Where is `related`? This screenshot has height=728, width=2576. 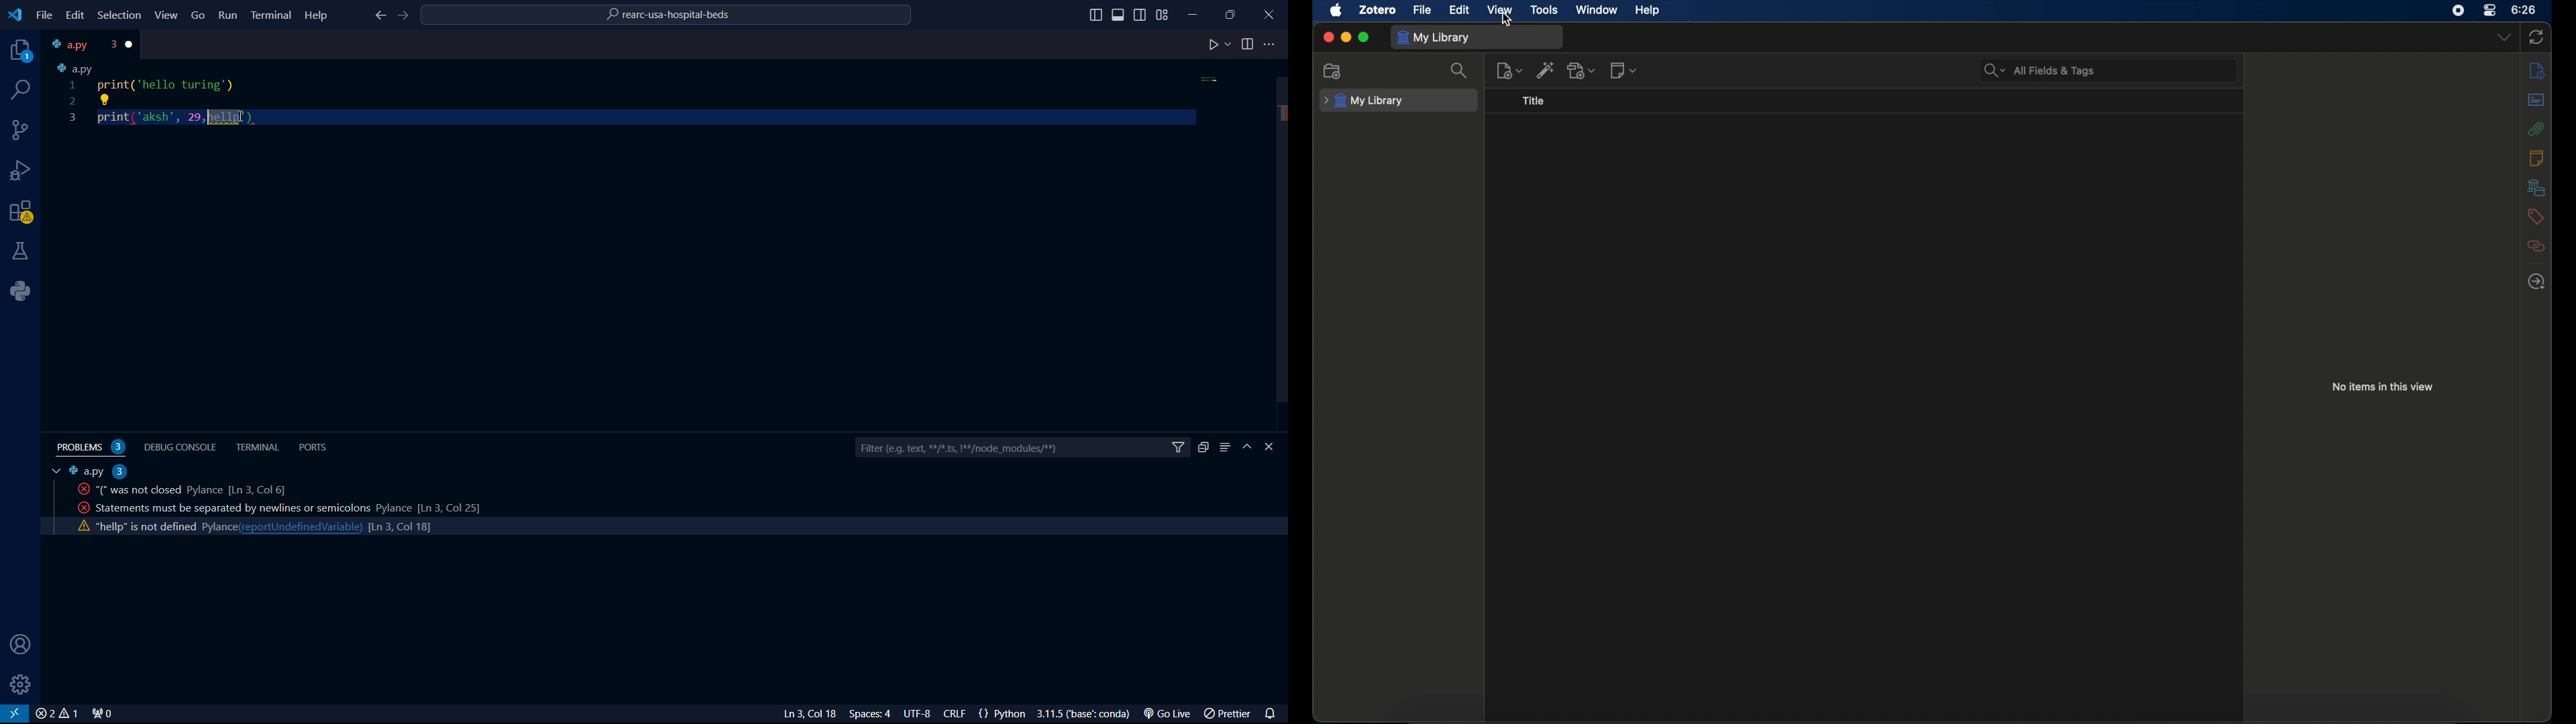
related is located at coordinates (2536, 245).